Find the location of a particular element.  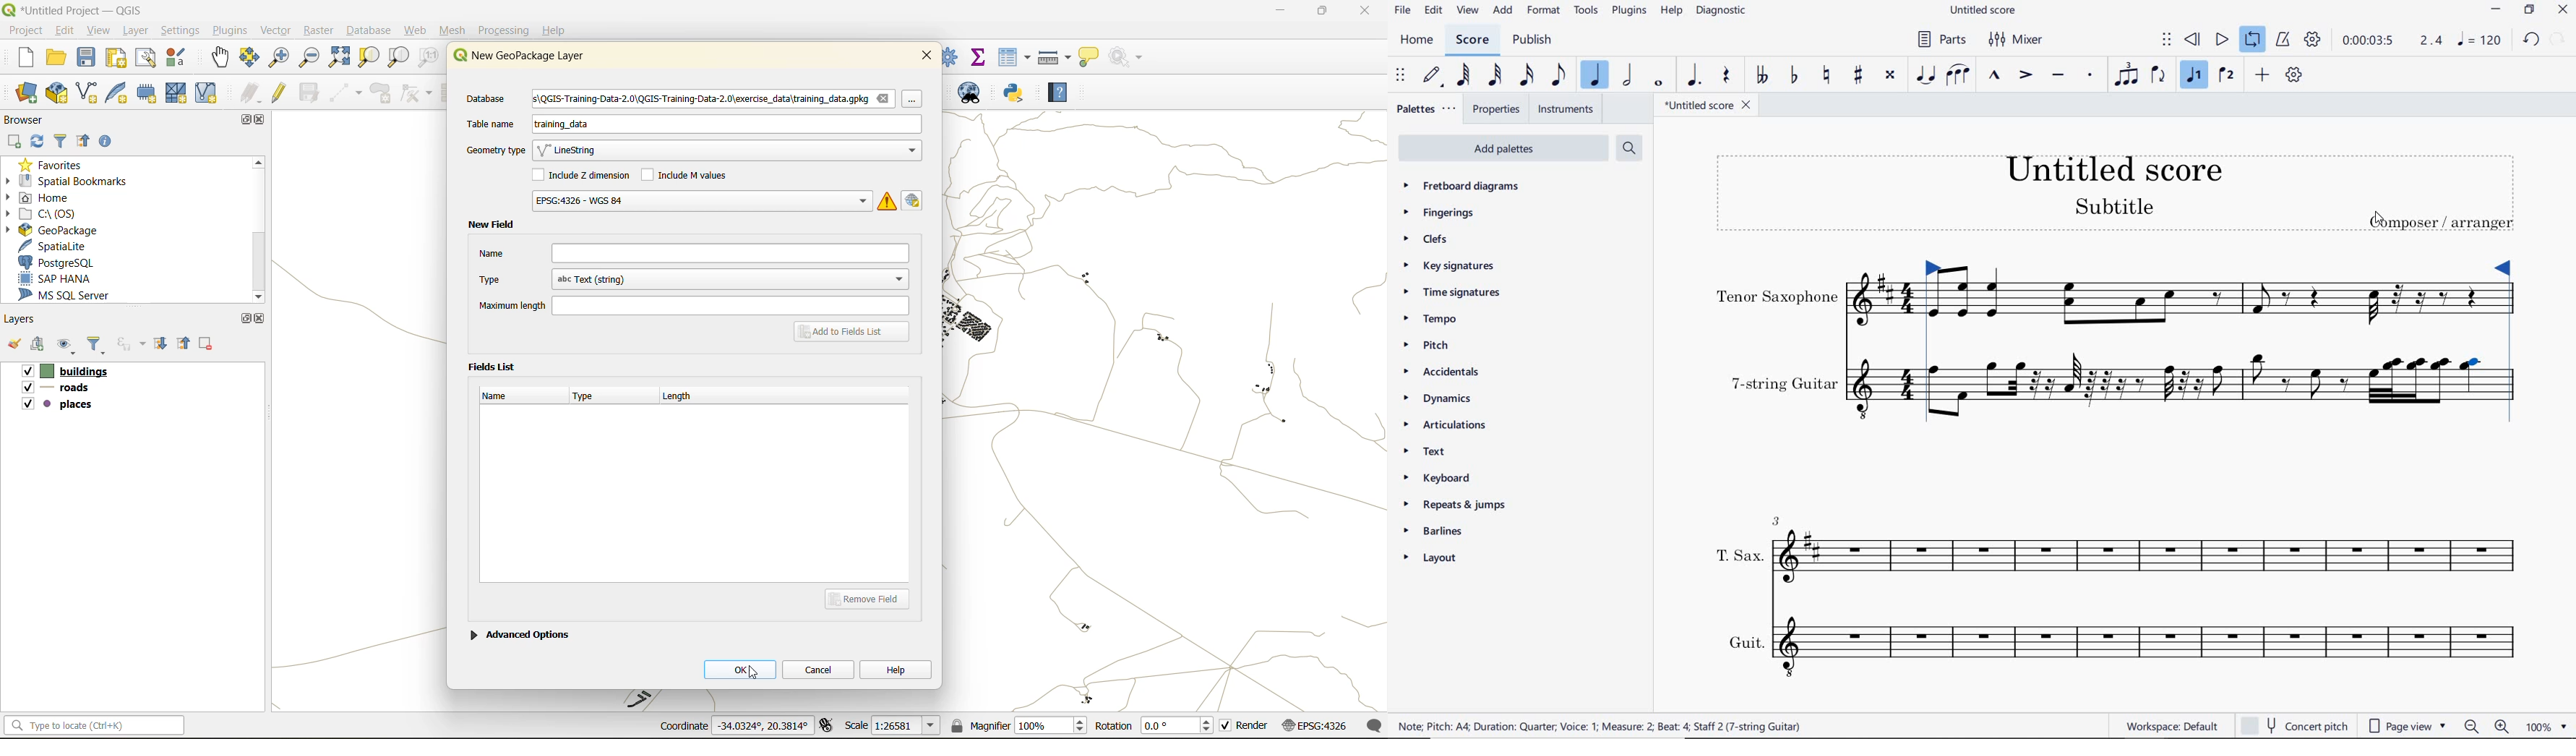

32ND NOTE is located at coordinates (1494, 75).